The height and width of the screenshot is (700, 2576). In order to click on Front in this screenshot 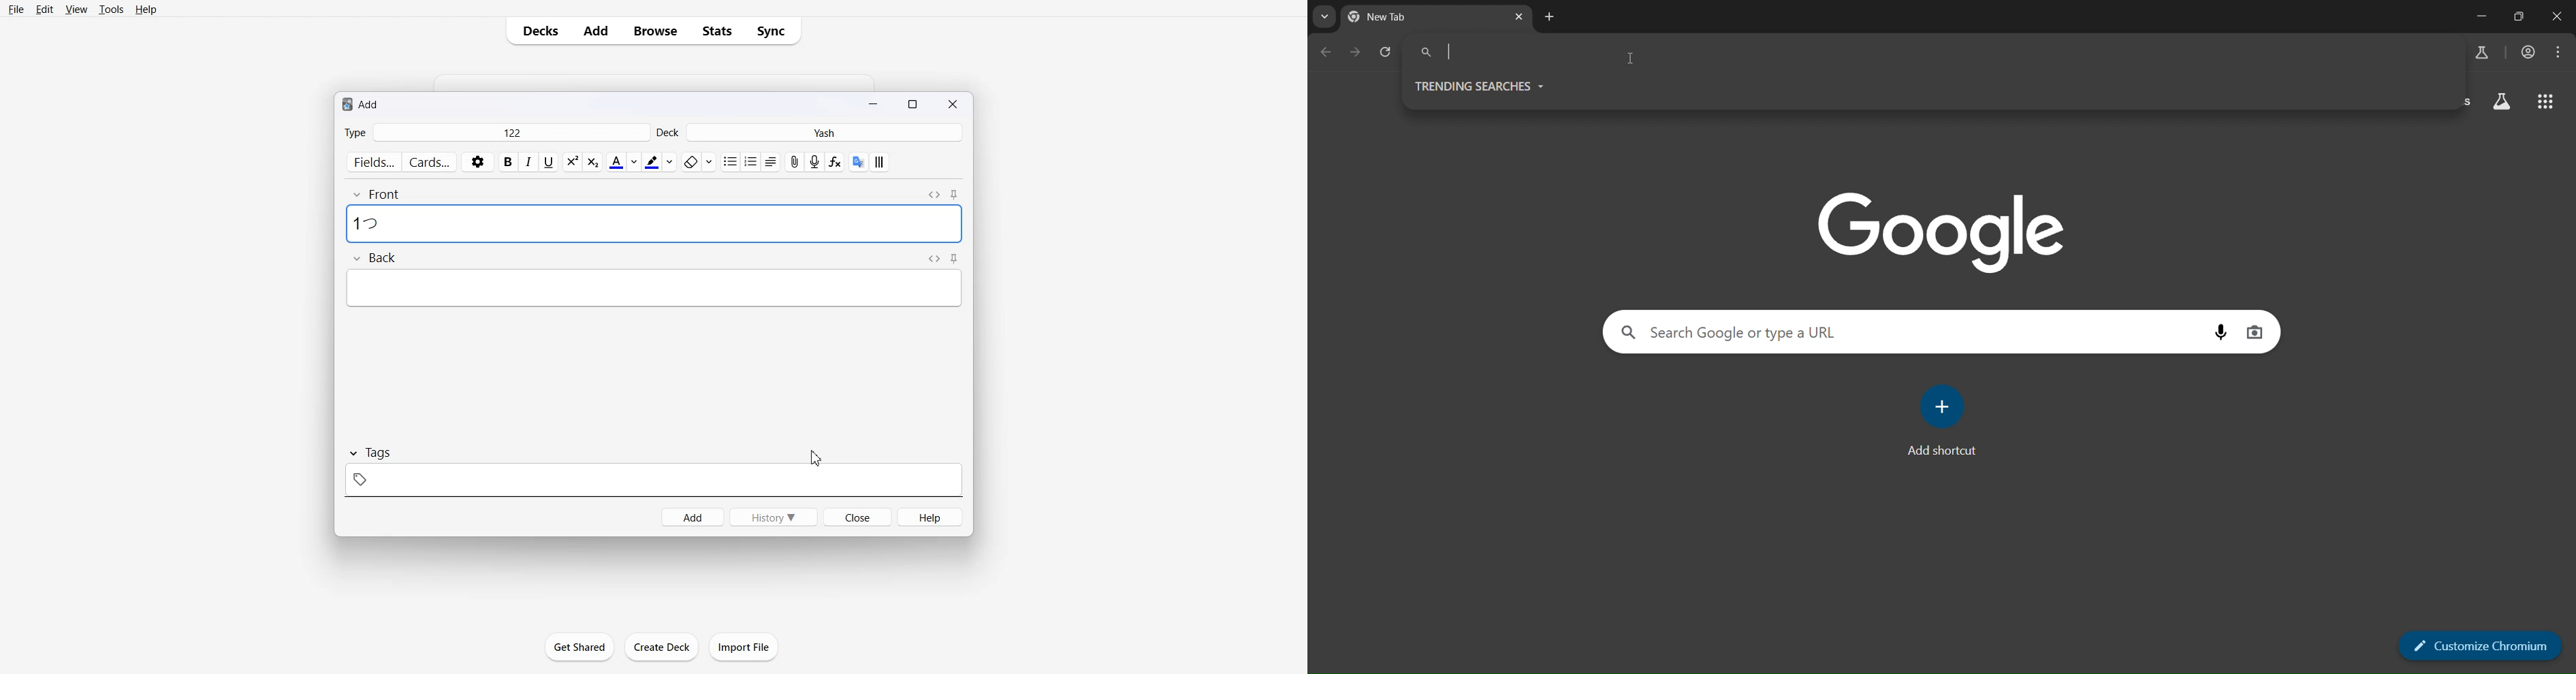, I will do `click(377, 193)`.